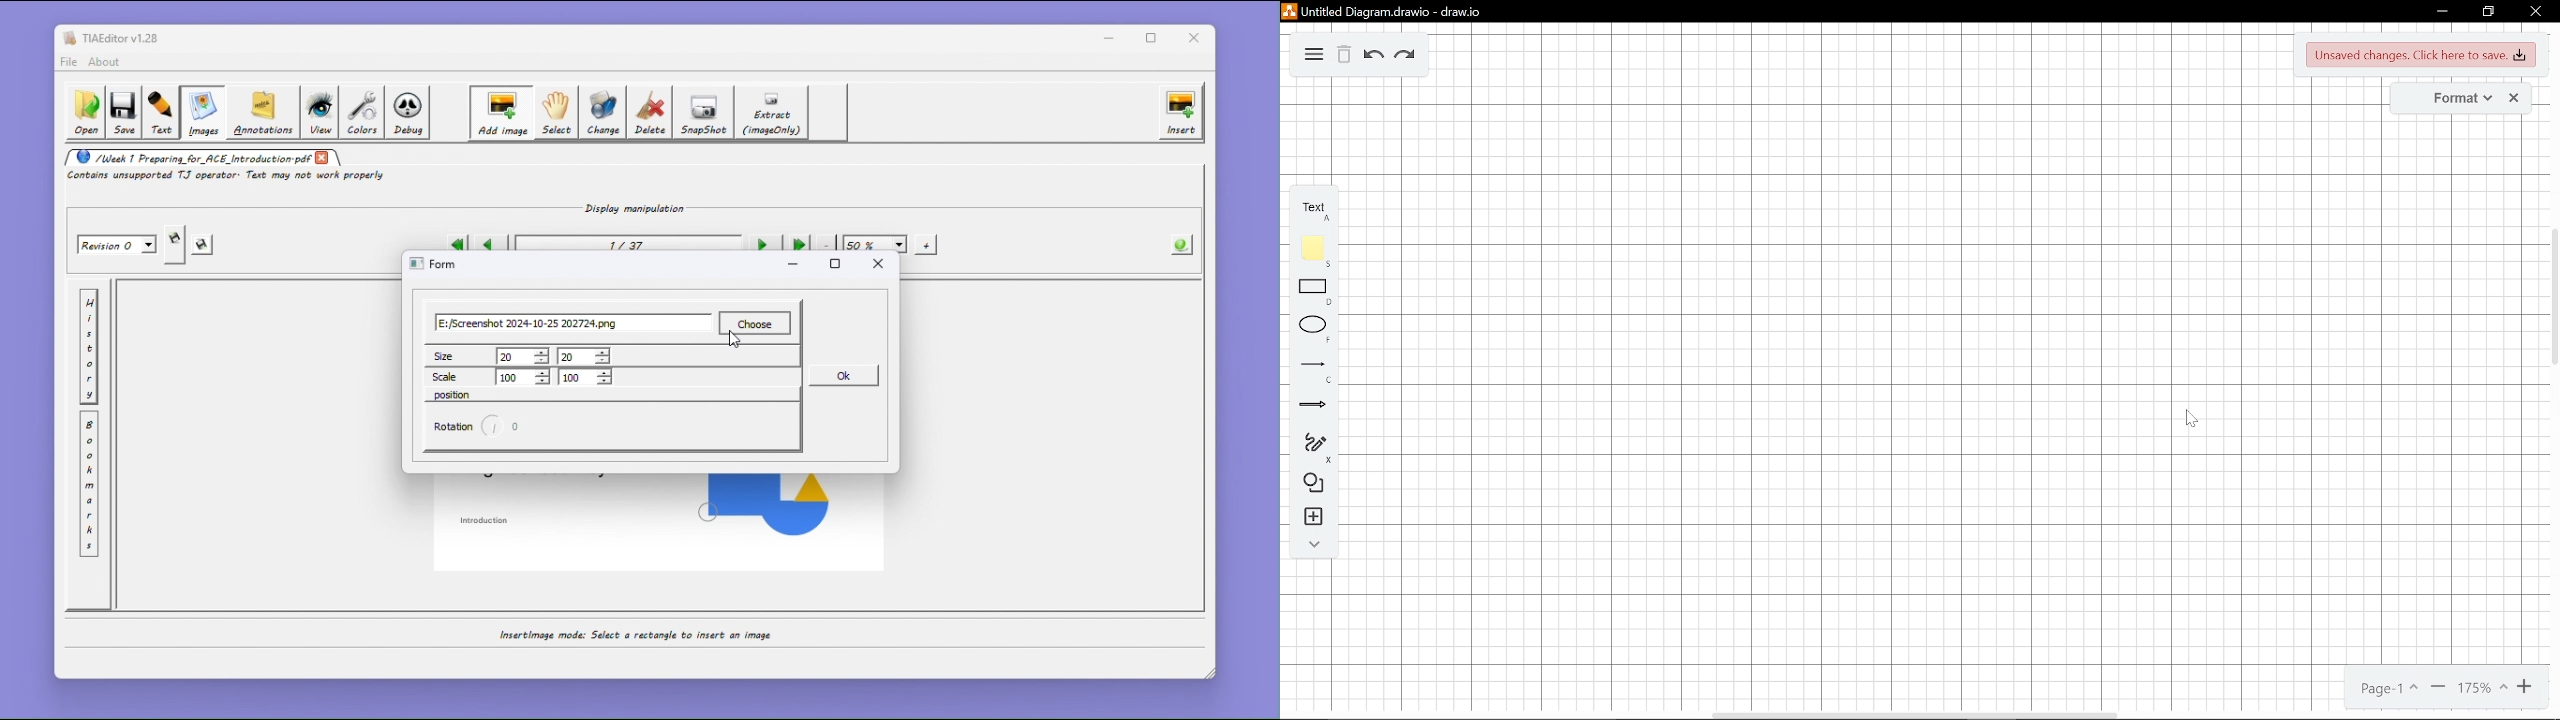 The width and height of the screenshot is (2576, 728). I want to click on 100, so click(585, 377).